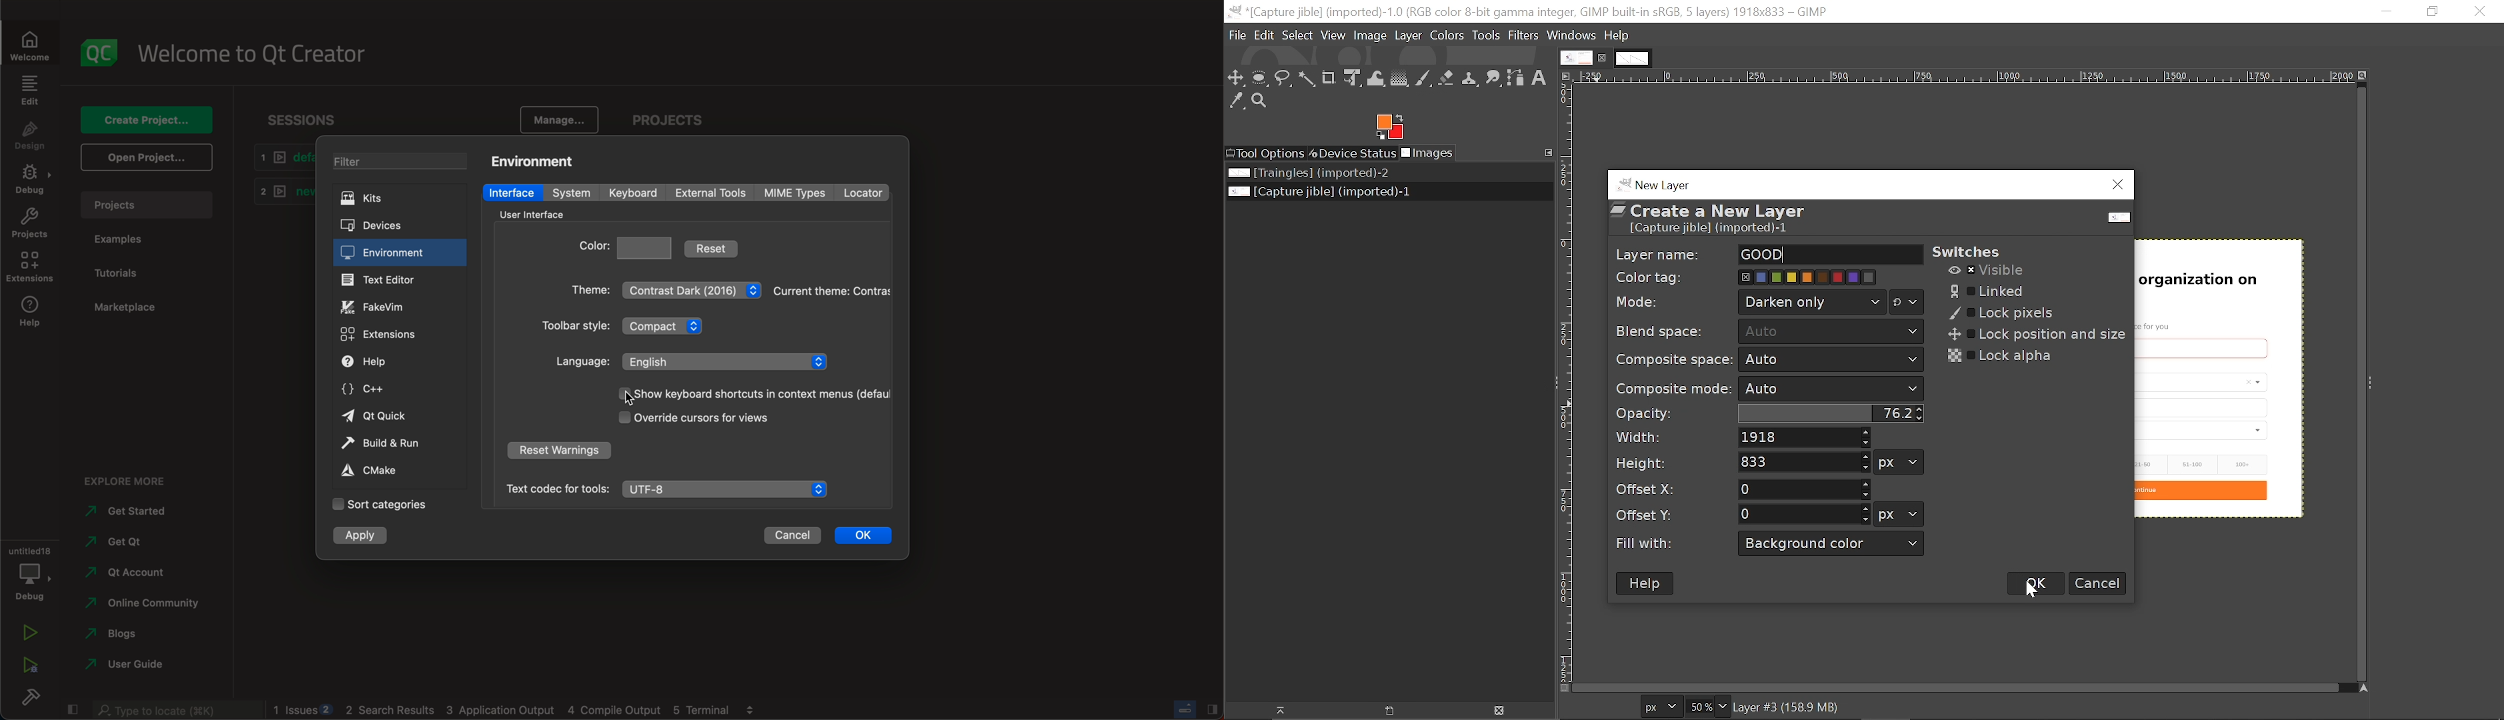 This screenshot has width=2520, height=728. Describe the element at coordinates (1375, 79) in the screenshot. I see `Wrap text tool` at that location.